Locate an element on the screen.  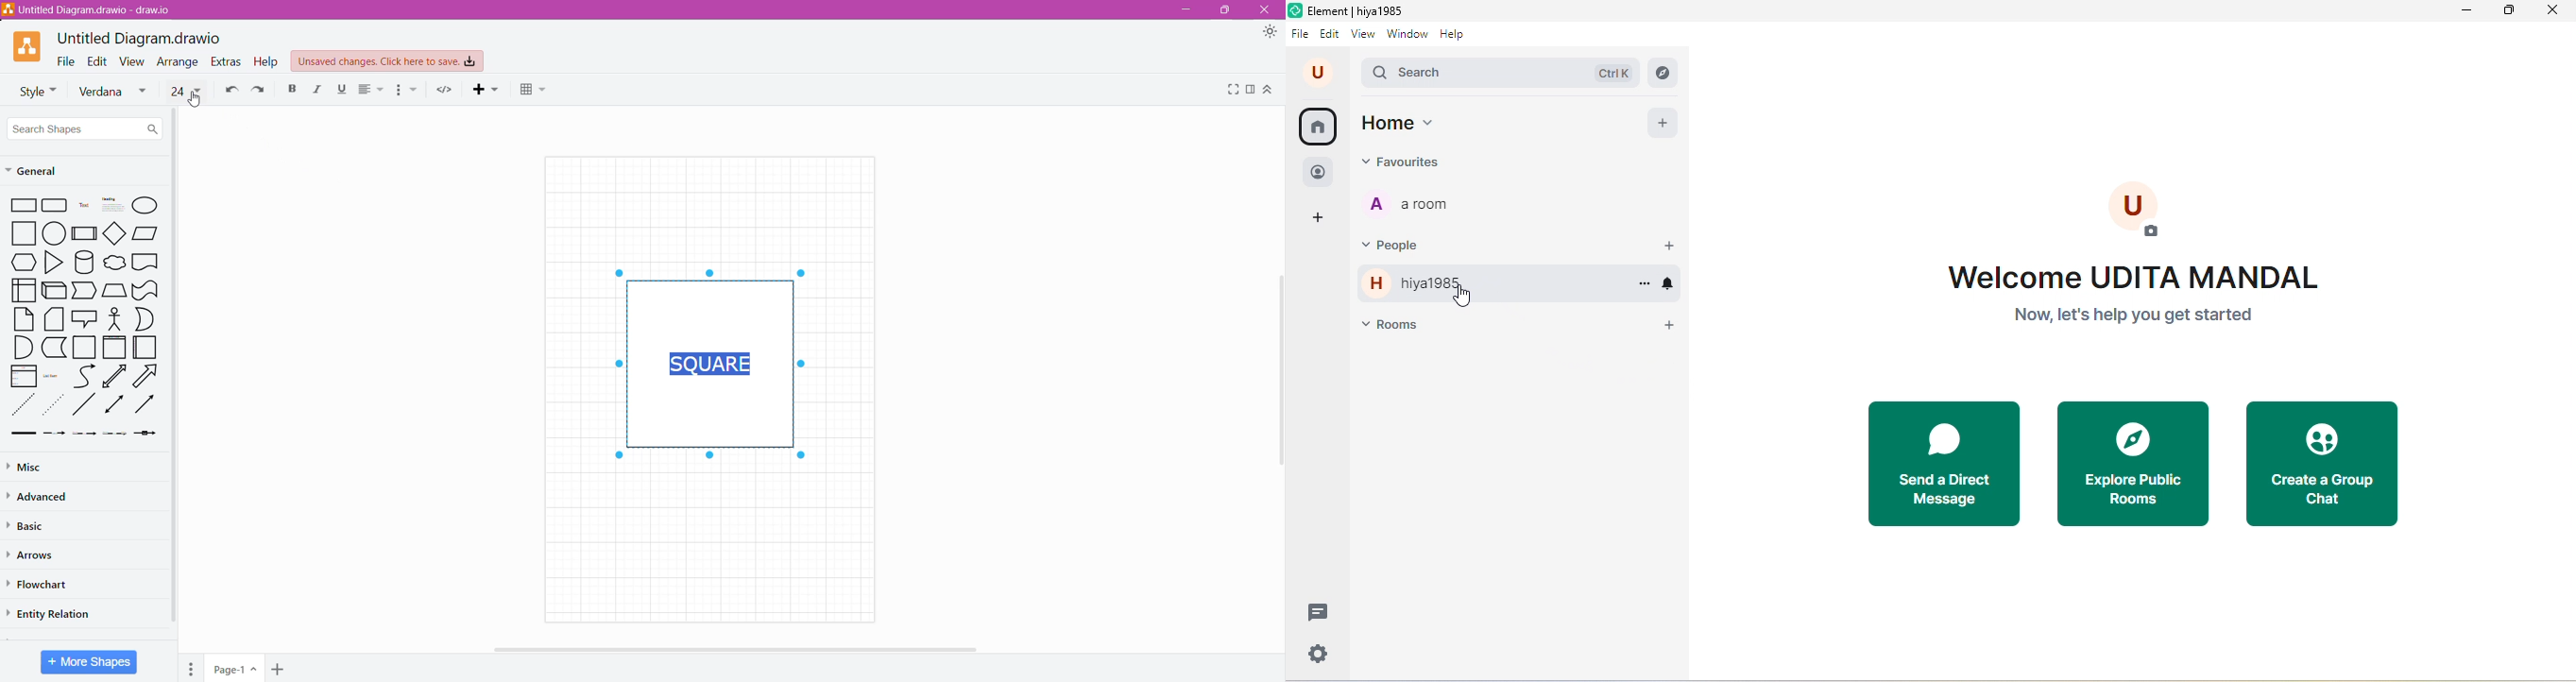
Search Shapes is located at coordinates (86, 128).